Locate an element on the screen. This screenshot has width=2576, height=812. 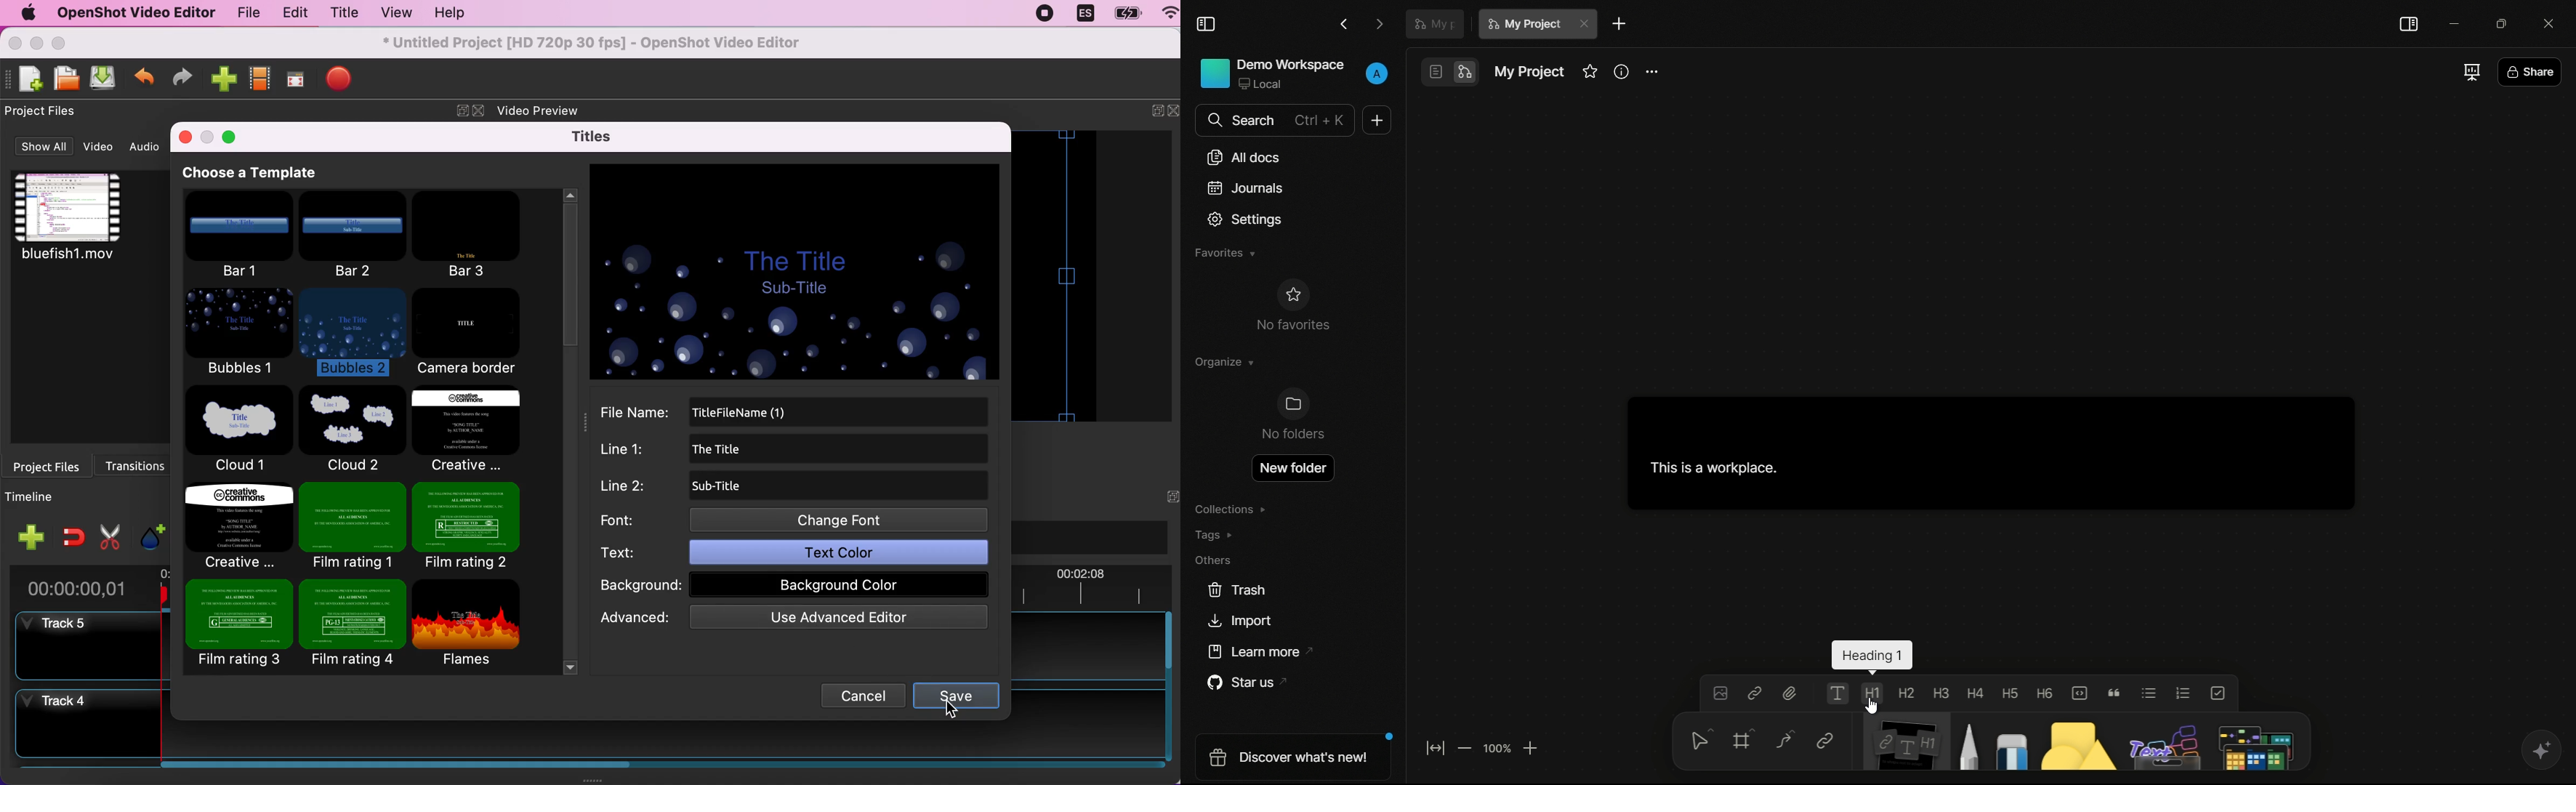
to do list is located at coordinates (2218, 693).